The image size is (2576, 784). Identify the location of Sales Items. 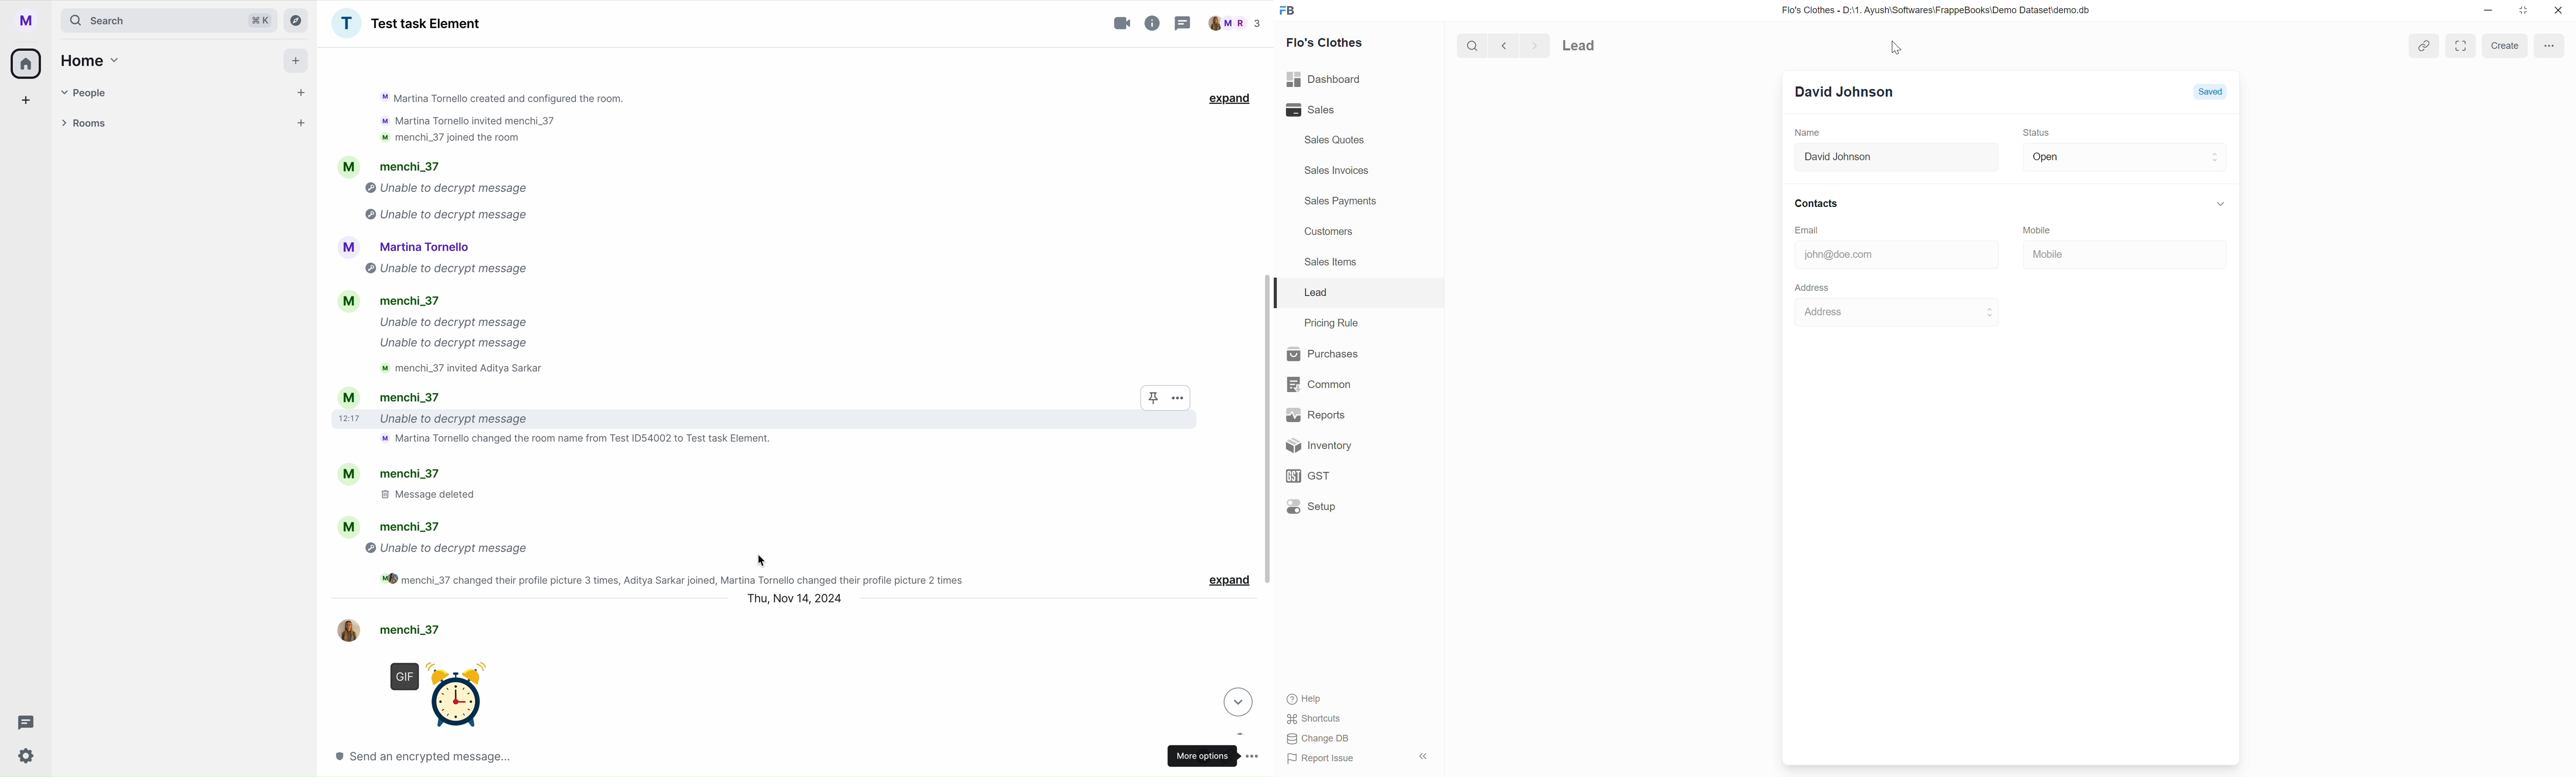
(1335, 265).